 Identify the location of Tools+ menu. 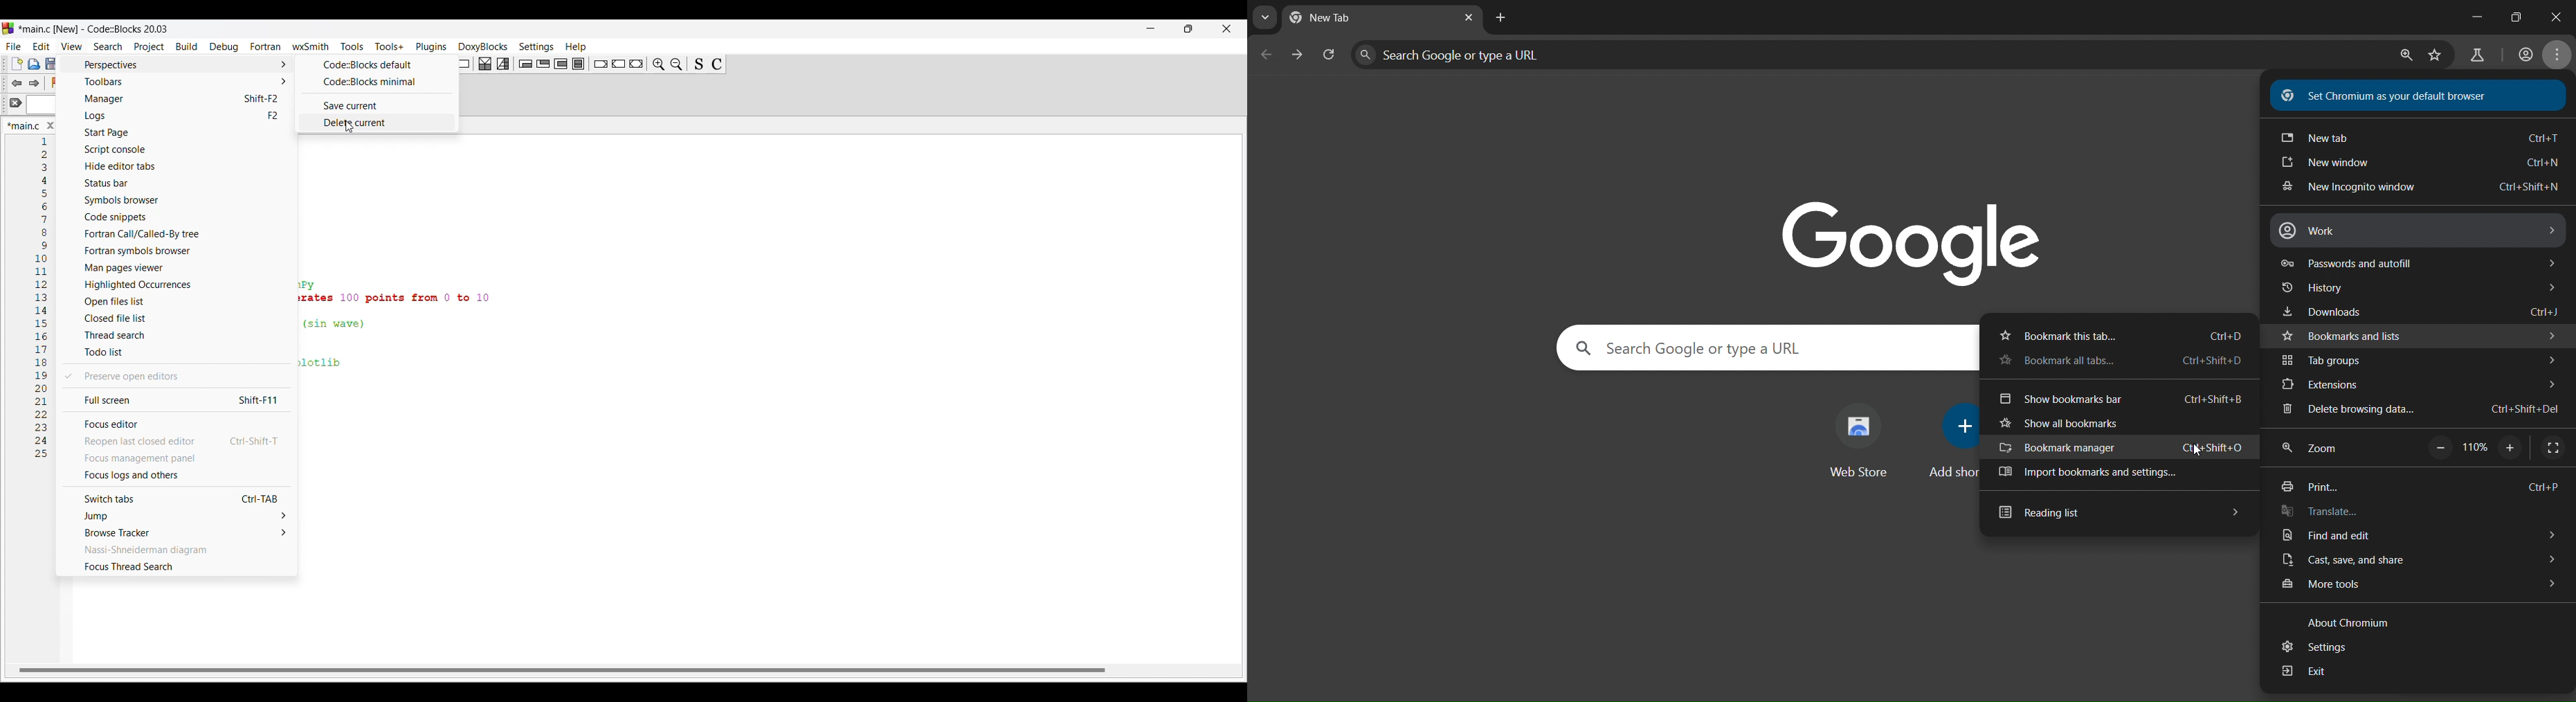
(390, 46).